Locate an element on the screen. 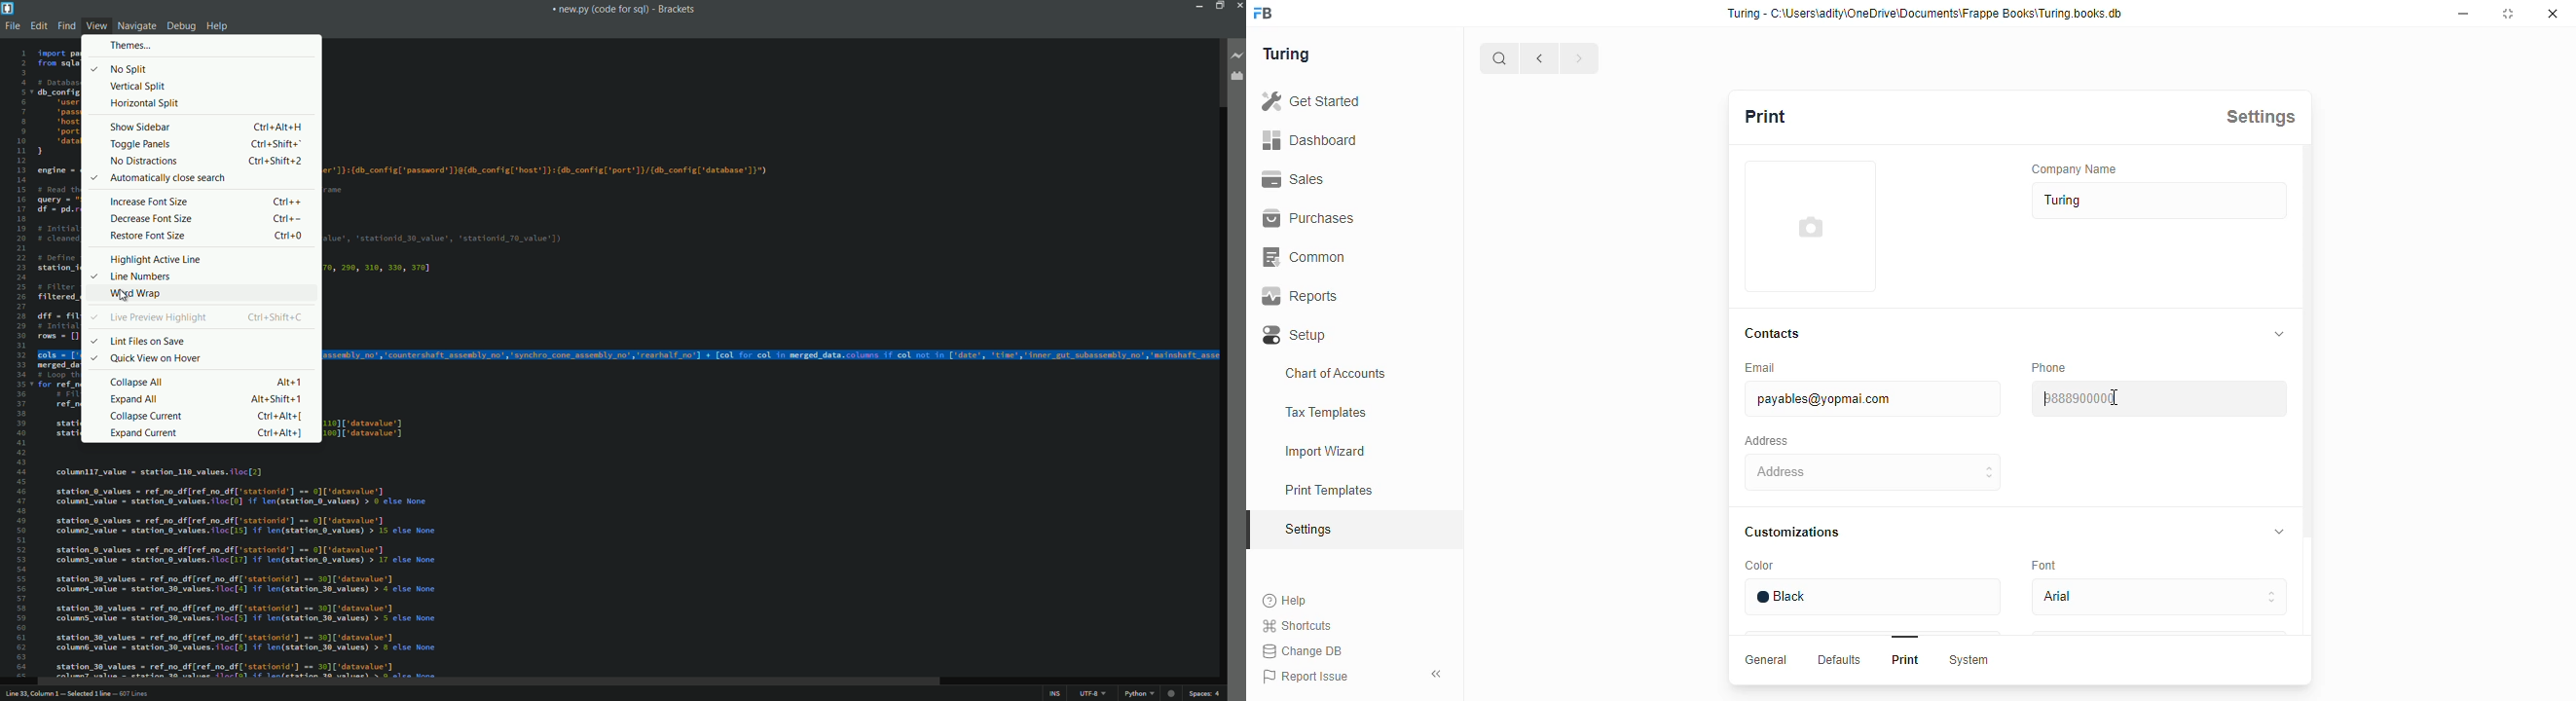 The height and width of the screenshot is (728, 2576). maximise is located at coordinates (2511, 14).